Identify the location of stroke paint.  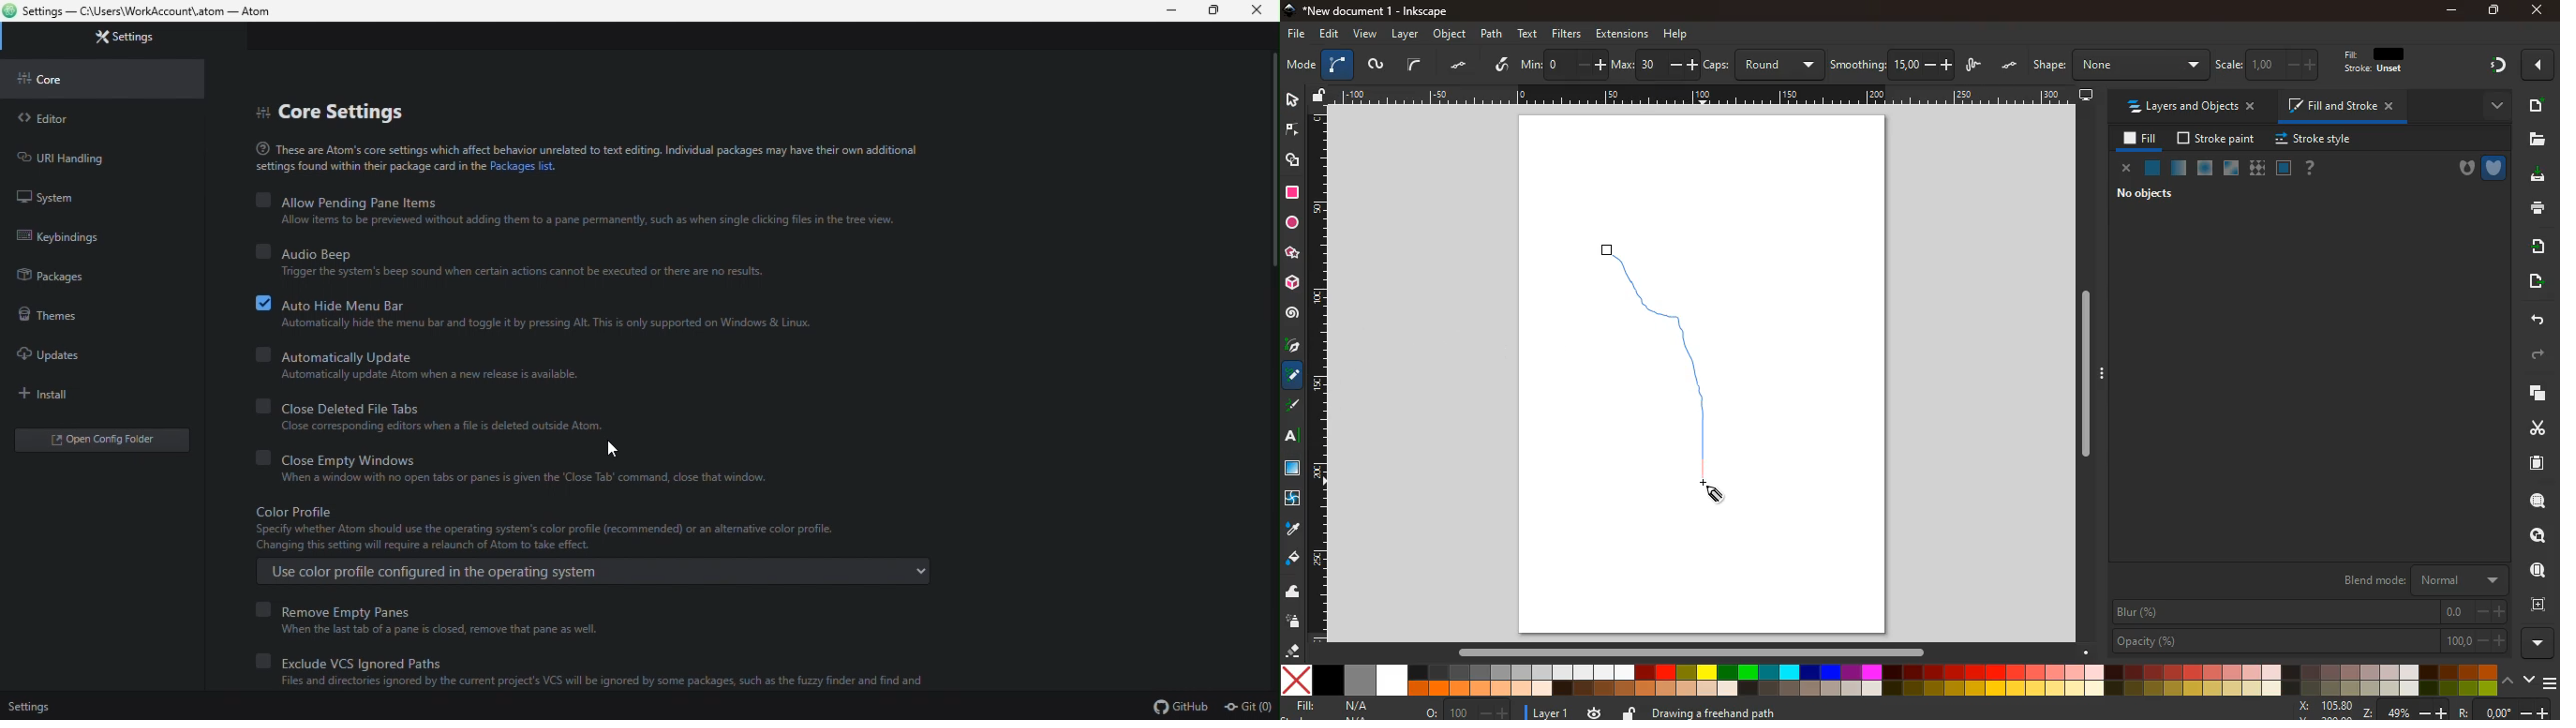
(2218, 138).